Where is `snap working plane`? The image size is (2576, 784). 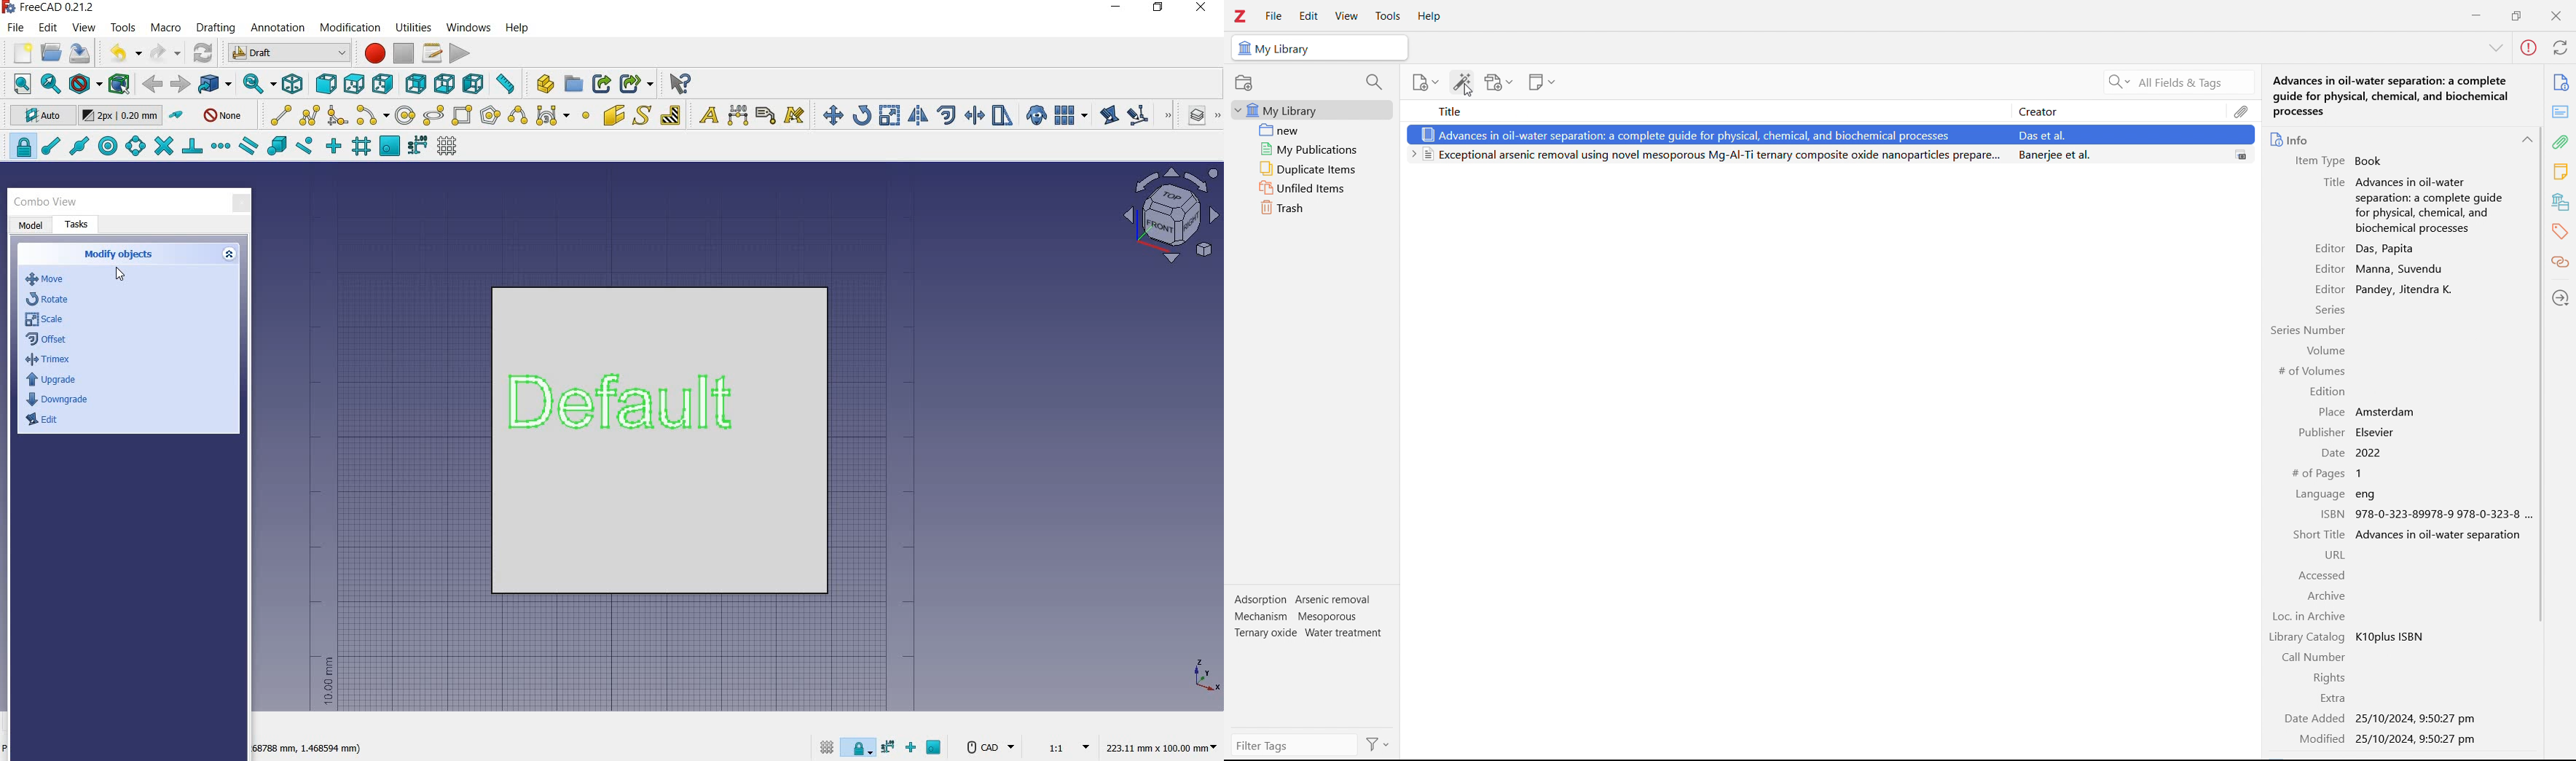 snap working plane is located at coordinates (935, 749).